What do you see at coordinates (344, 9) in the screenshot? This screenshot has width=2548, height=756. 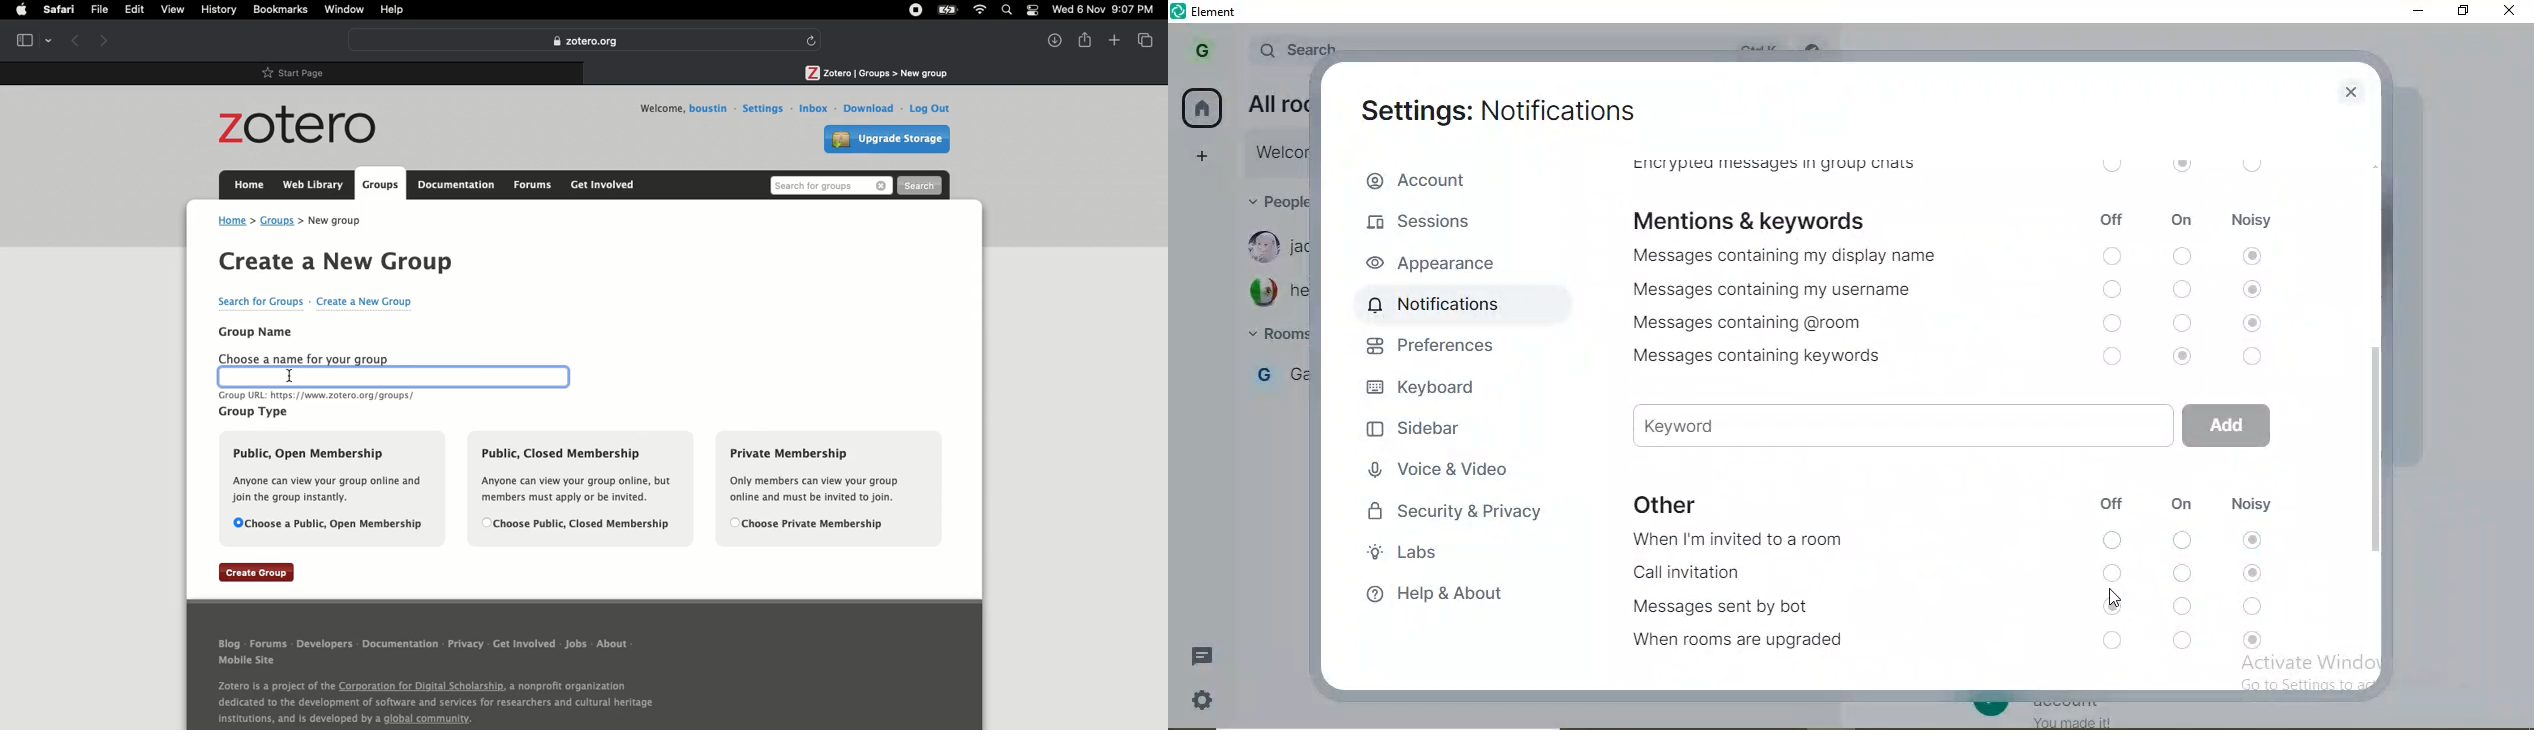 I see `Window` at bounding box center [344, 9].